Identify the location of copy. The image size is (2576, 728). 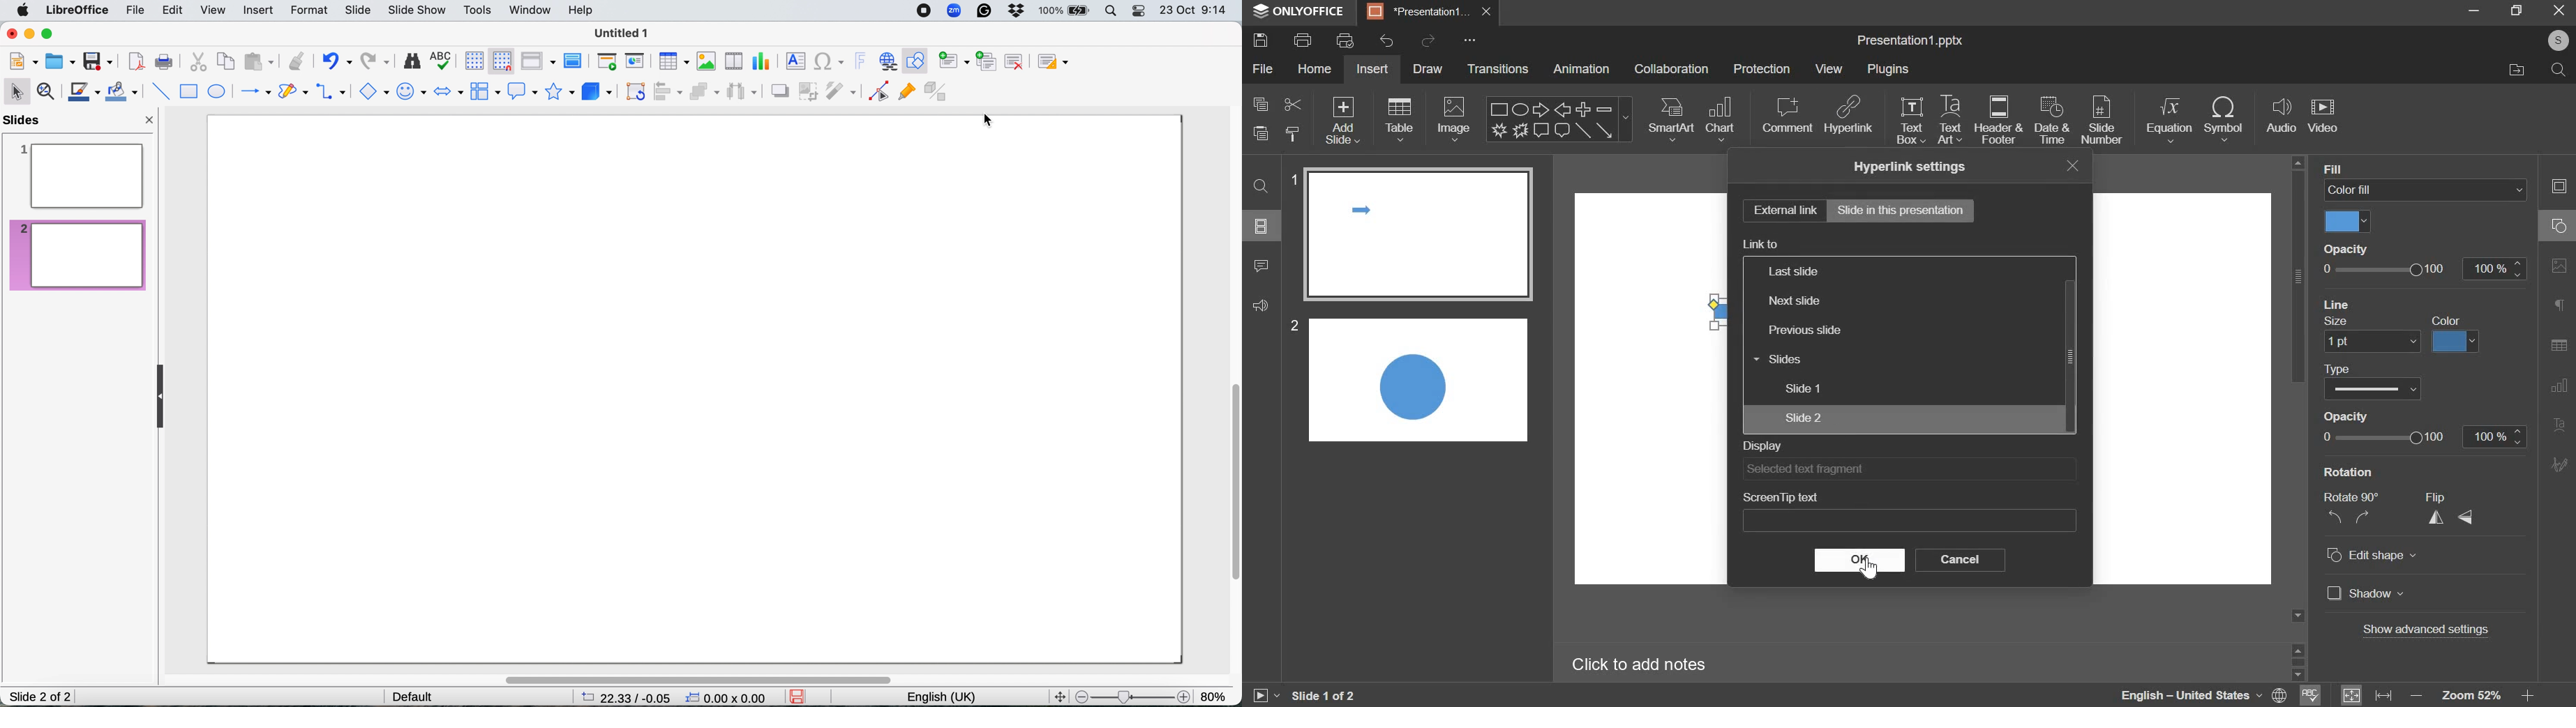
(1260, 104).